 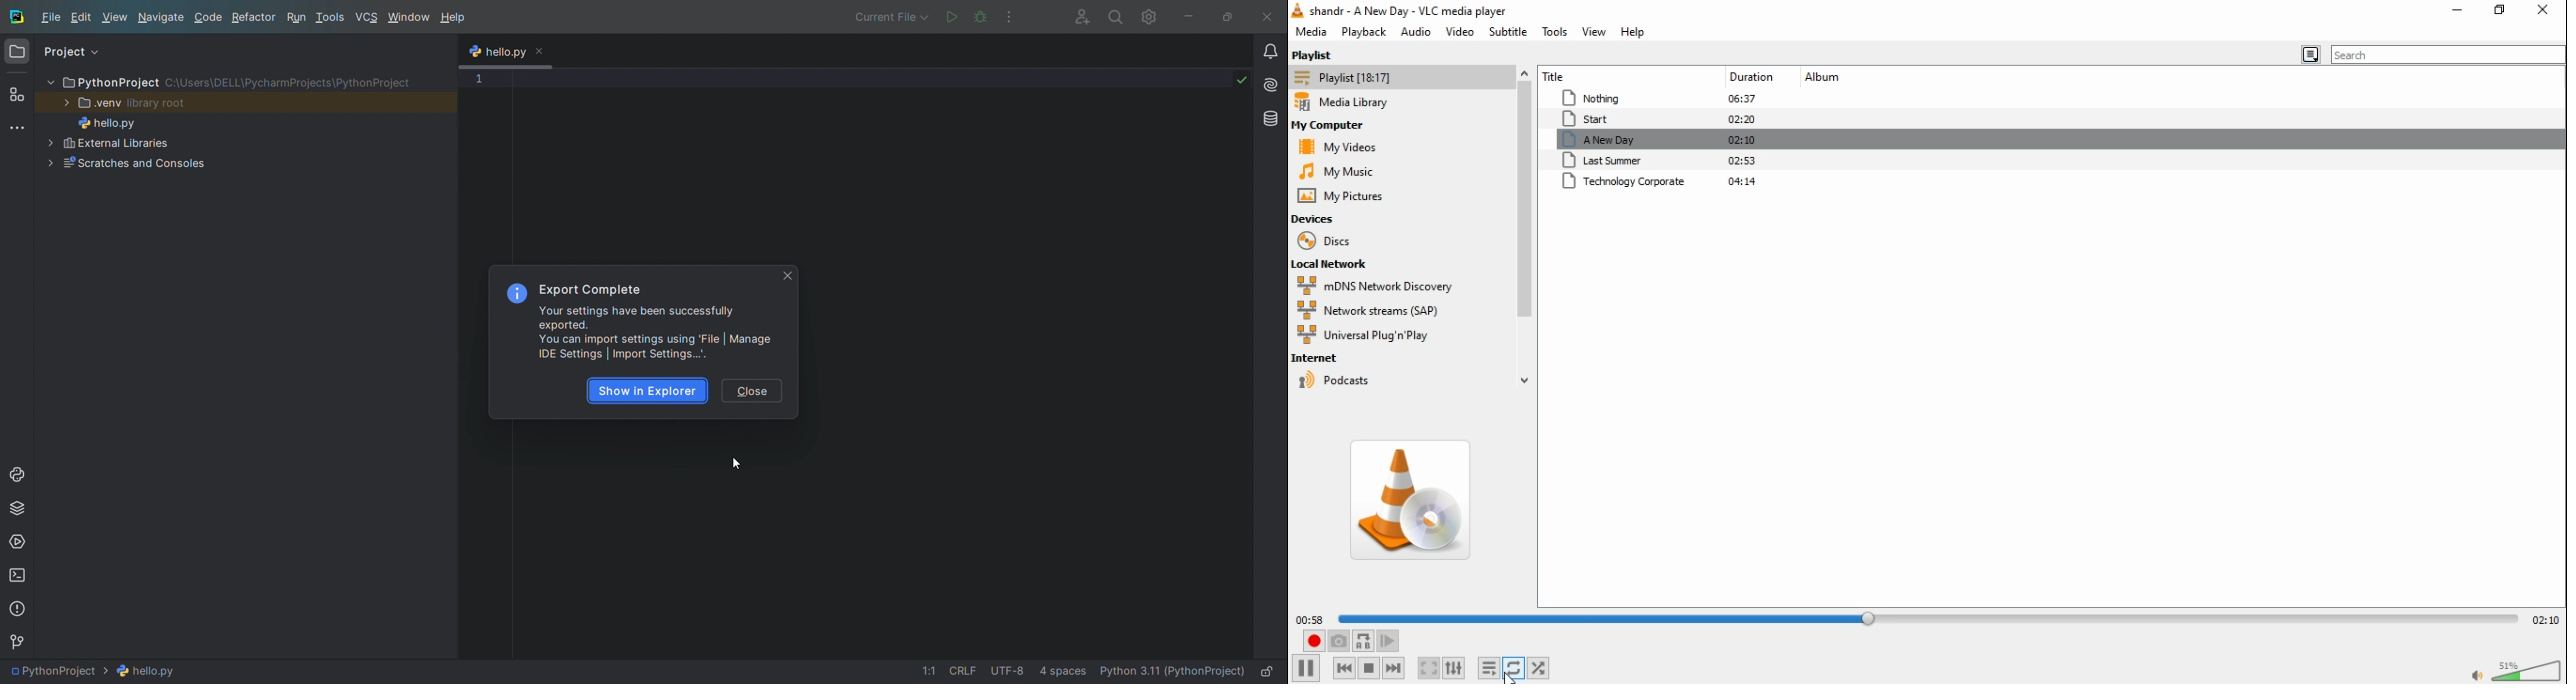 What do you see at coordinates (1488, 668) in the screenshot?
I see `toggle playlist` at bounding box center [1488, 668].